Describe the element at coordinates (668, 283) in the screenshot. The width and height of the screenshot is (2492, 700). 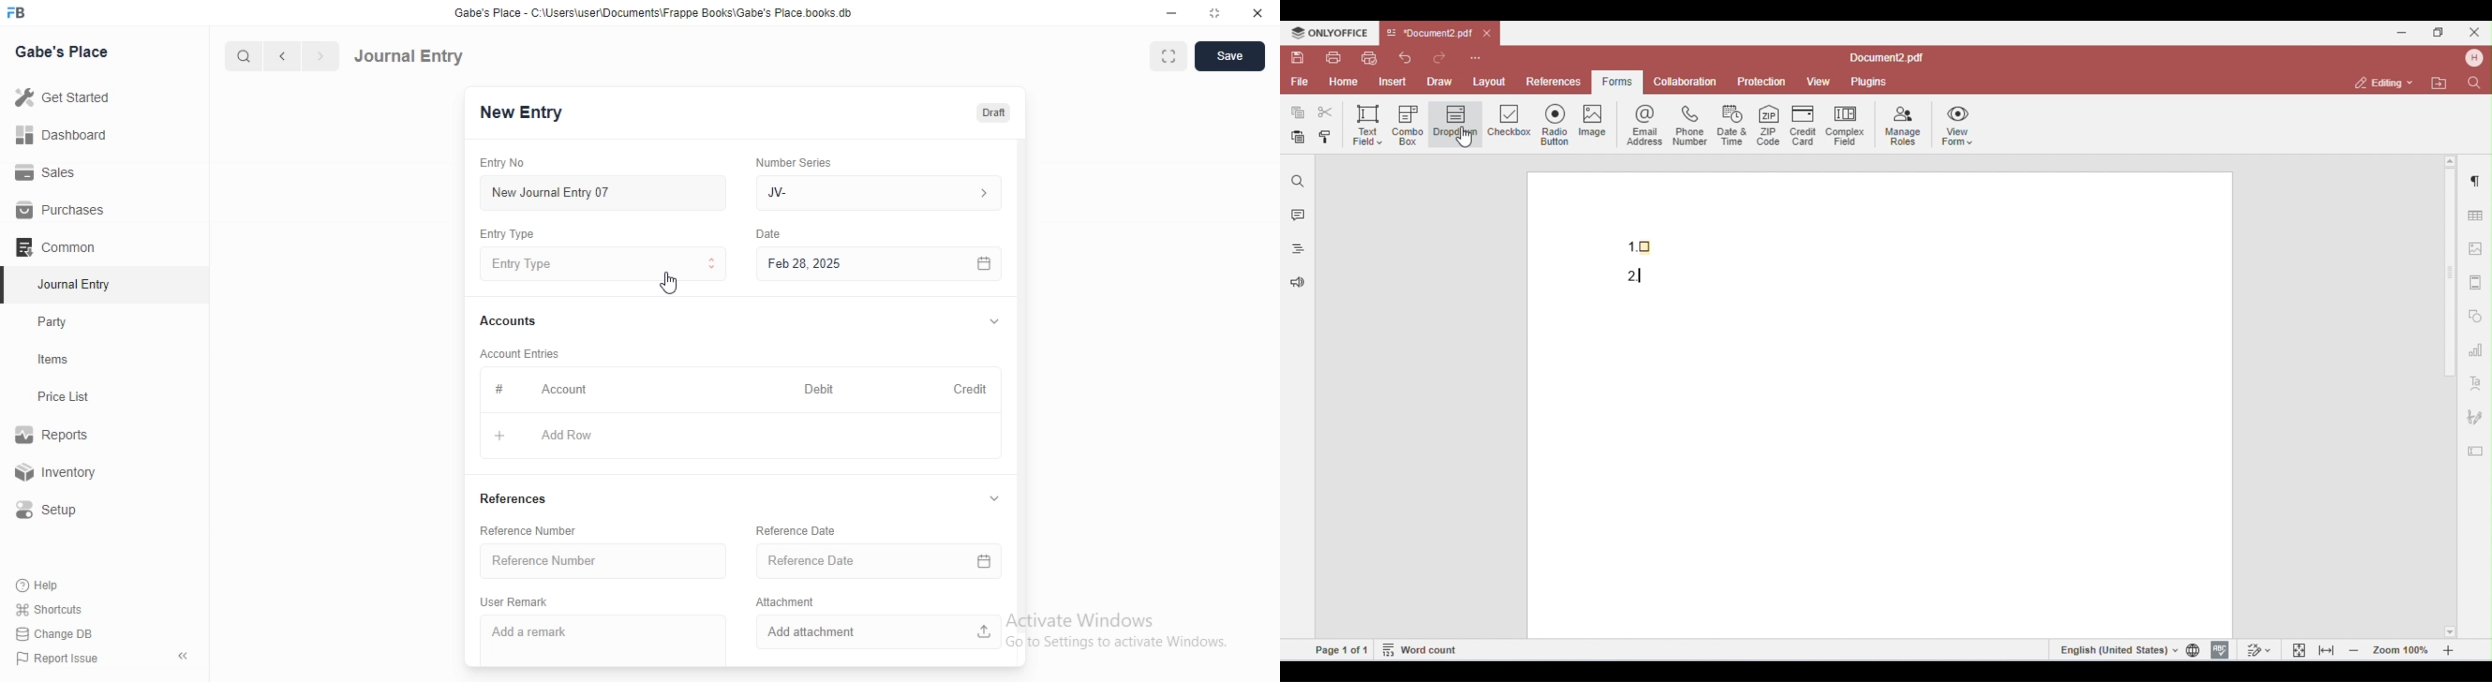
I see `cursor` at that location.